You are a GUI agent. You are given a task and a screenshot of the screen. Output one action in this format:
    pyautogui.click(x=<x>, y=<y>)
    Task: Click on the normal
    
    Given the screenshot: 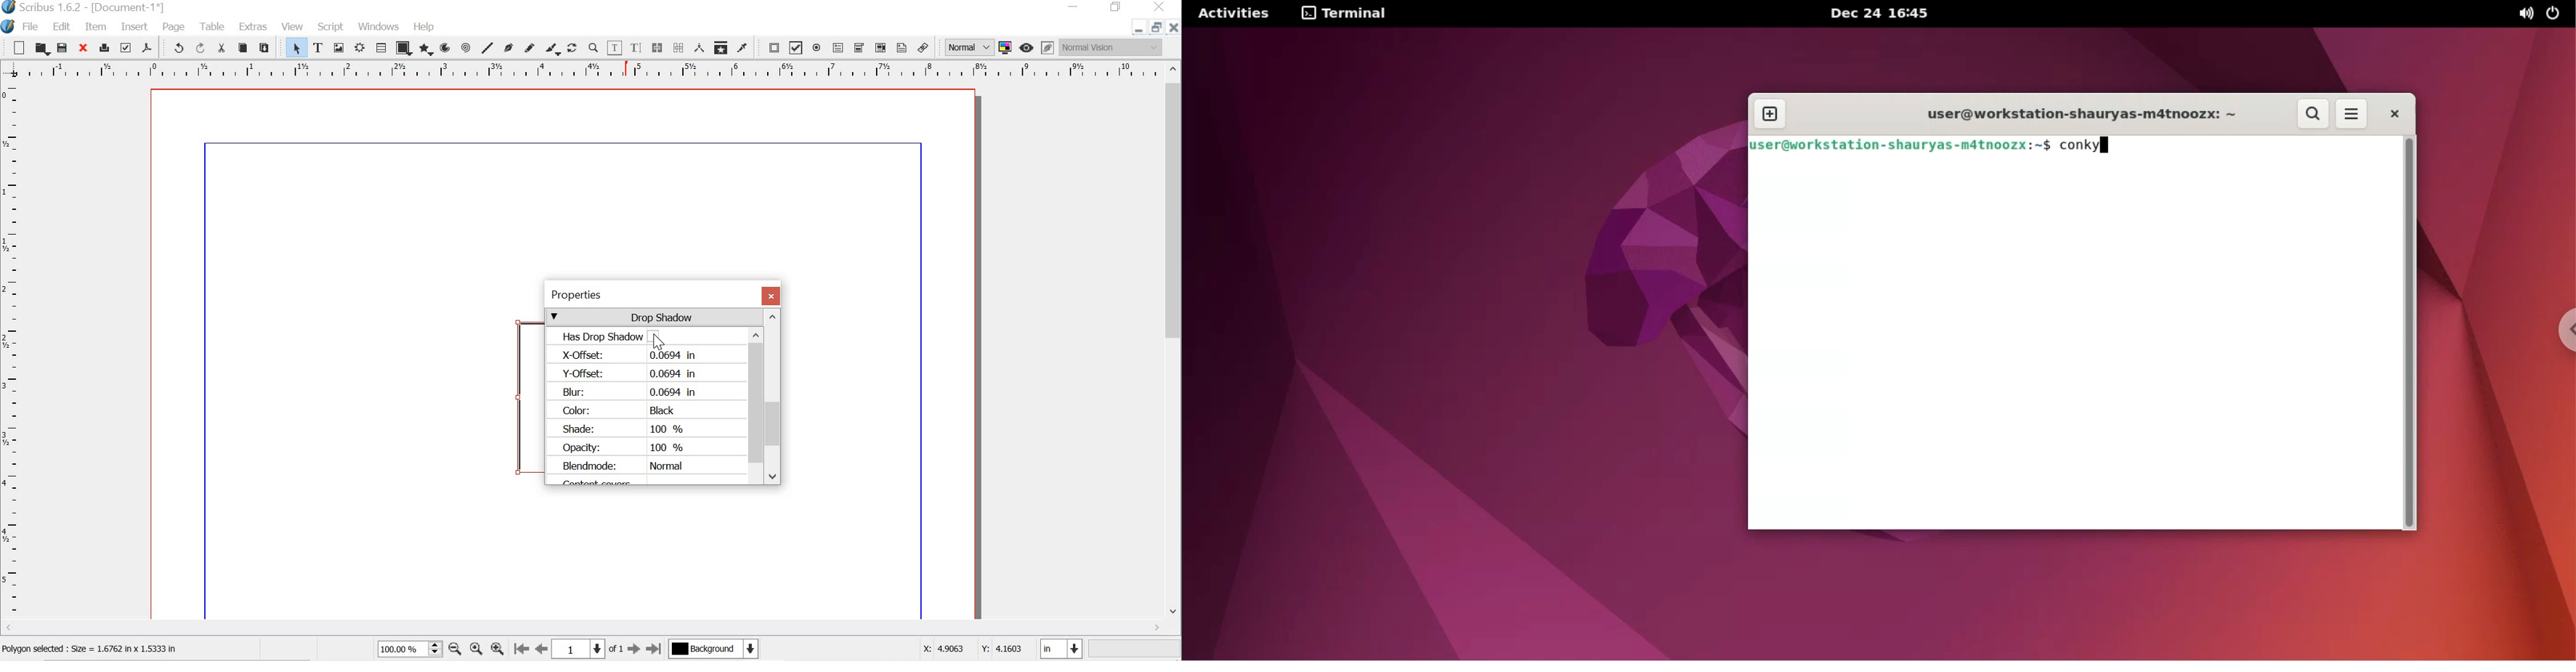 What is the action you would take?
    pyautogui.click(x=968, y=46)
    